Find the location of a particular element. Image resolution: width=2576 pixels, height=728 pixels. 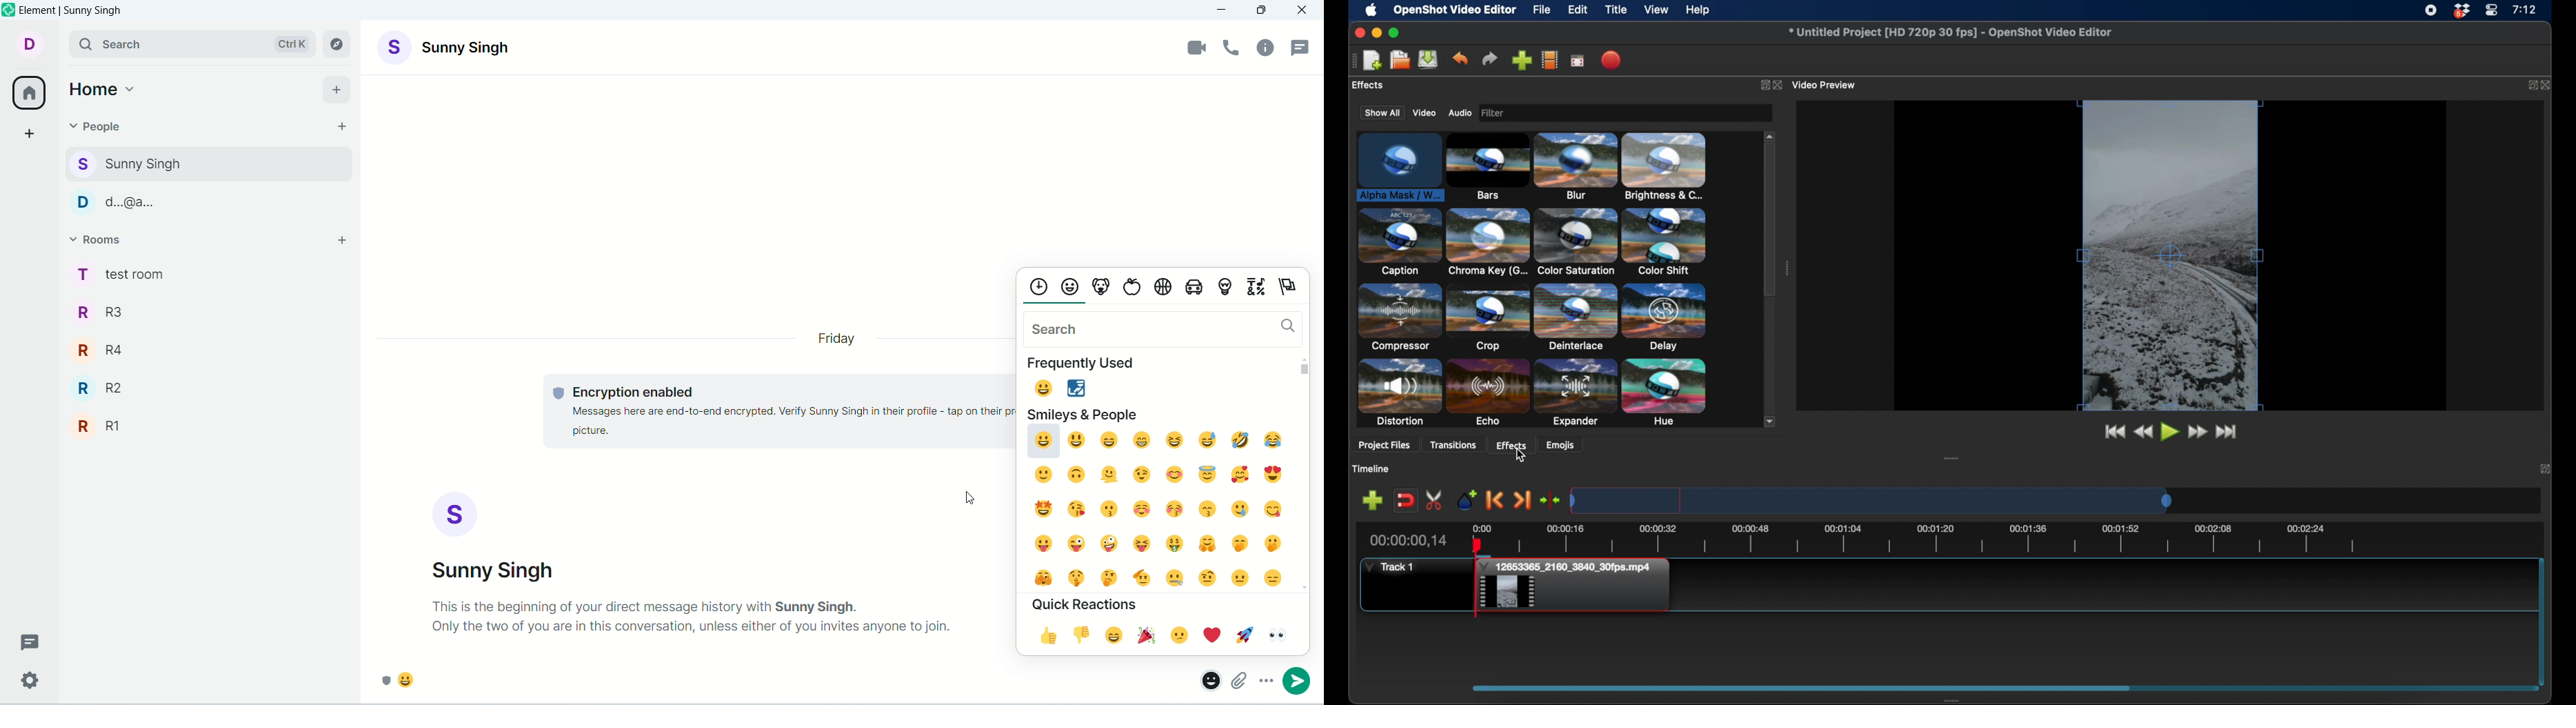

R3 is located at coordinates (207, 310).